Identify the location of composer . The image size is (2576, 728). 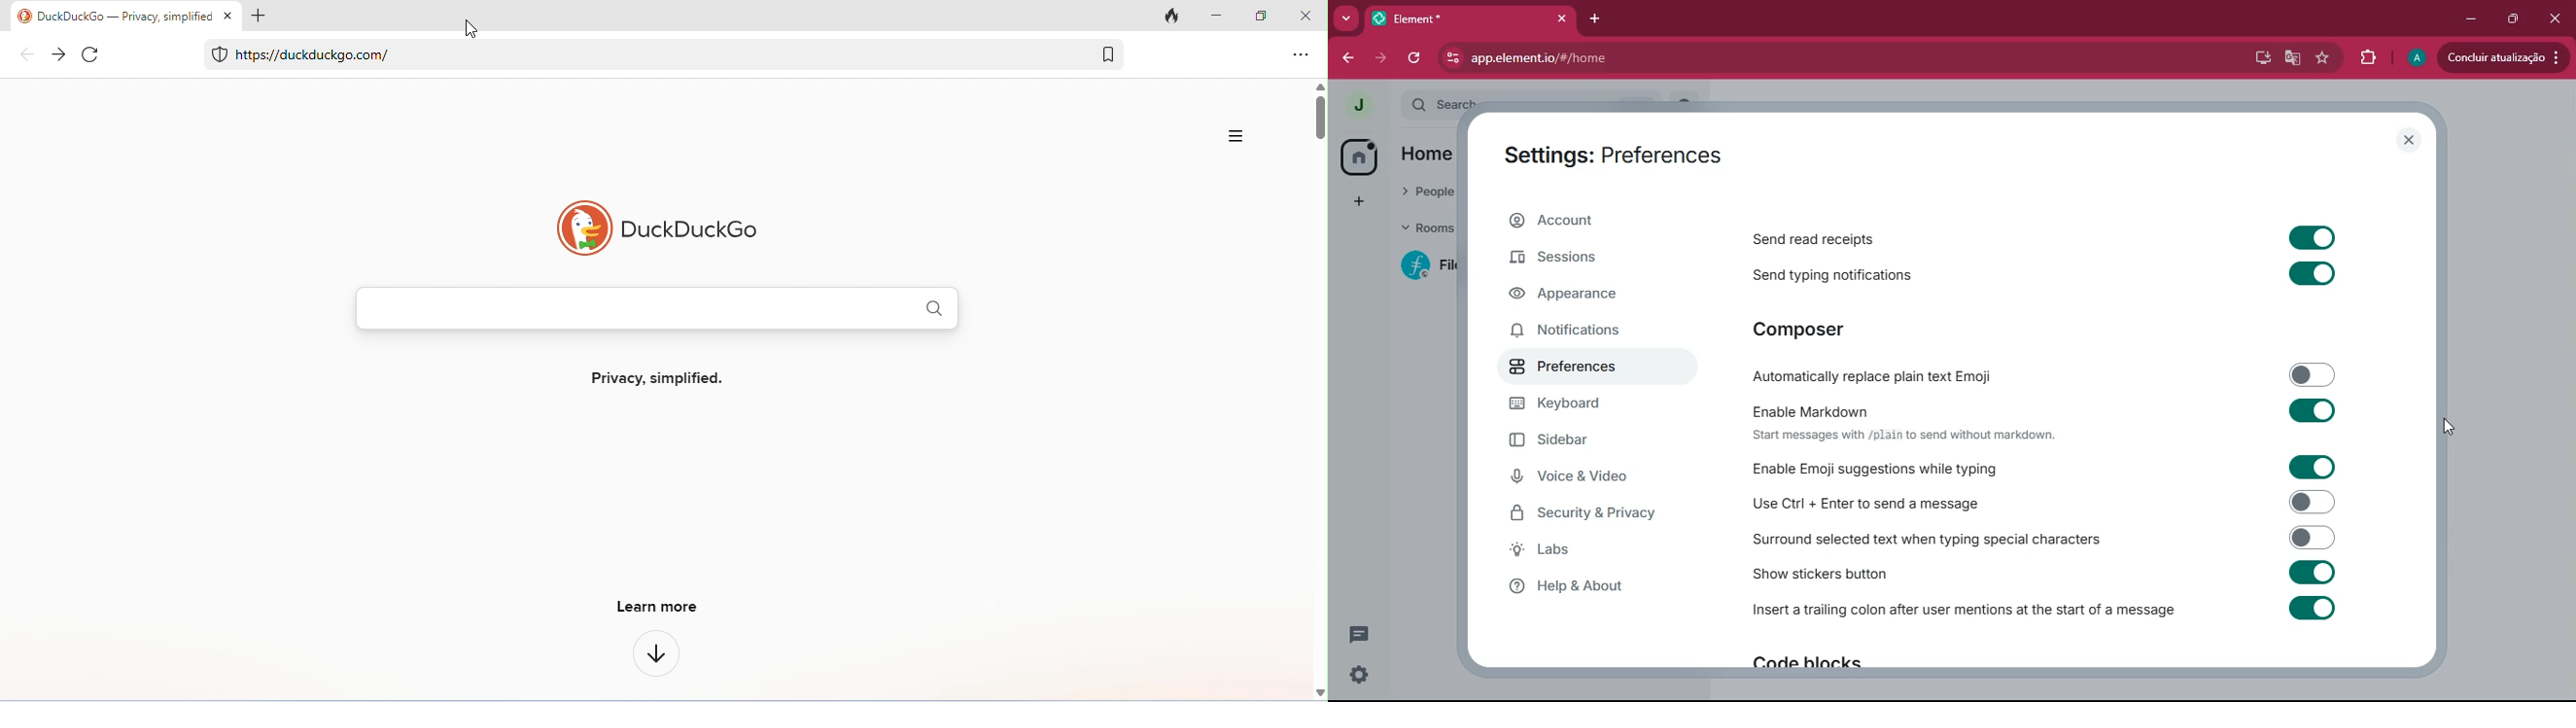
(1810, 330).